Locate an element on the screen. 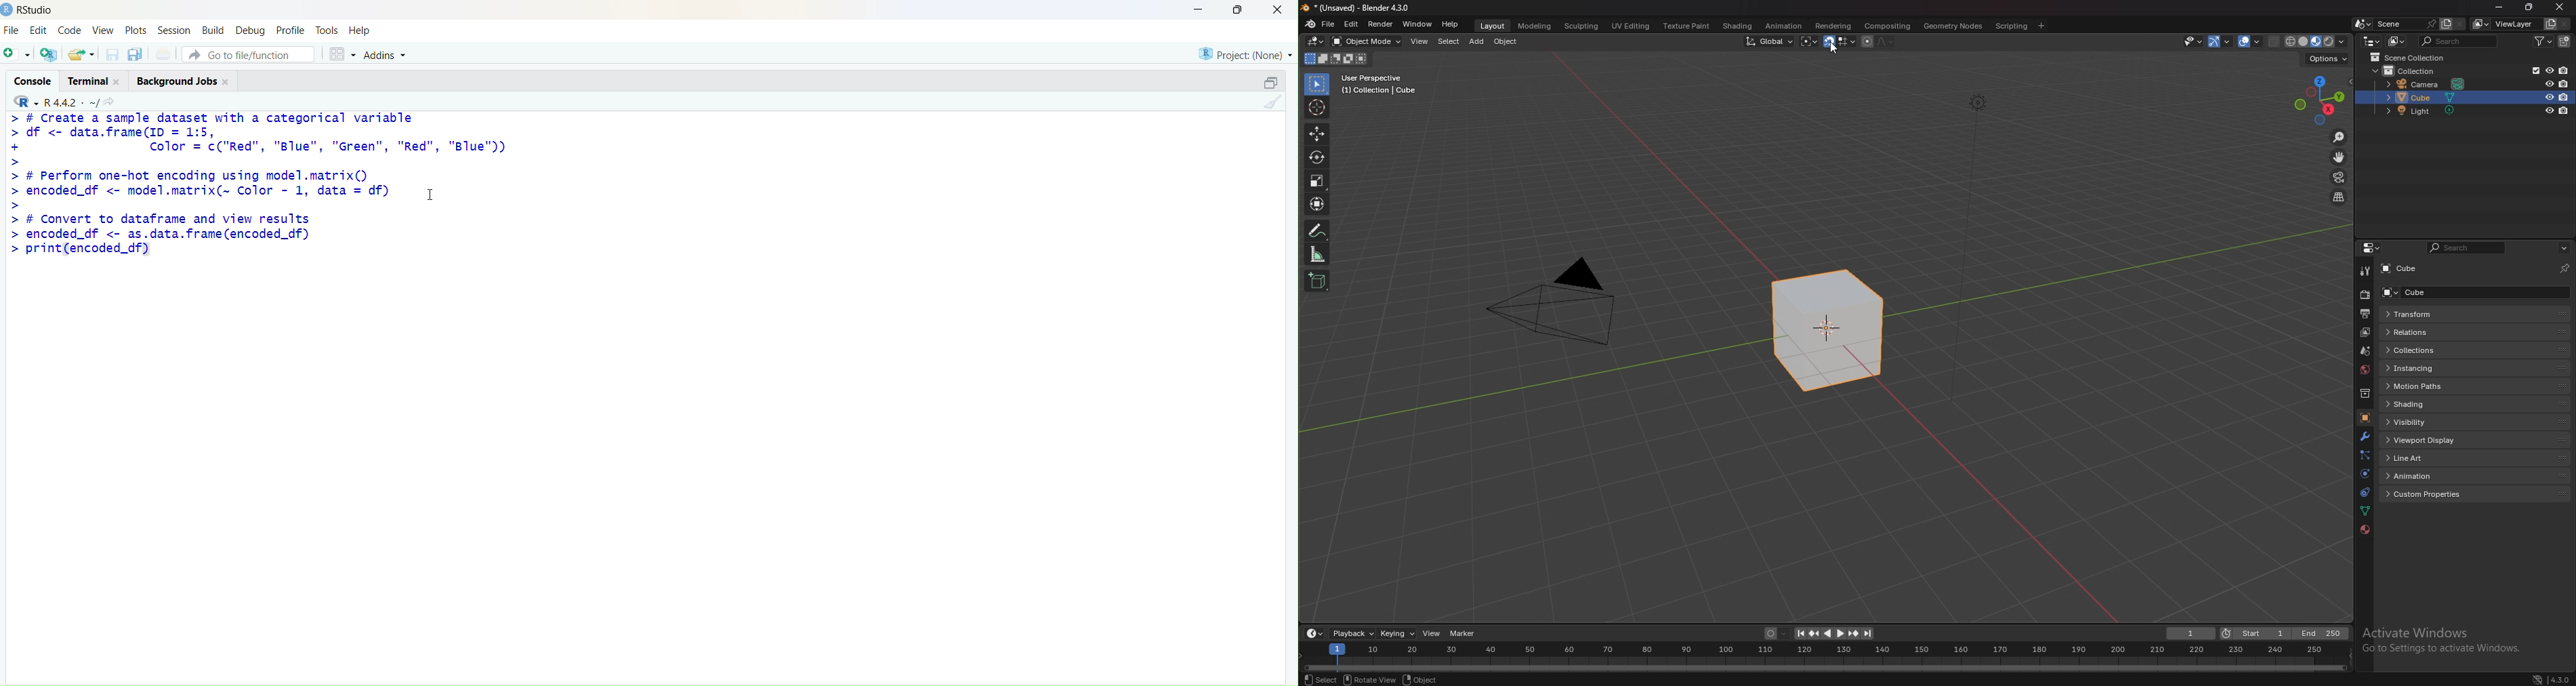 The image size is (2576, 700). close is located at coordinates (227, 82).